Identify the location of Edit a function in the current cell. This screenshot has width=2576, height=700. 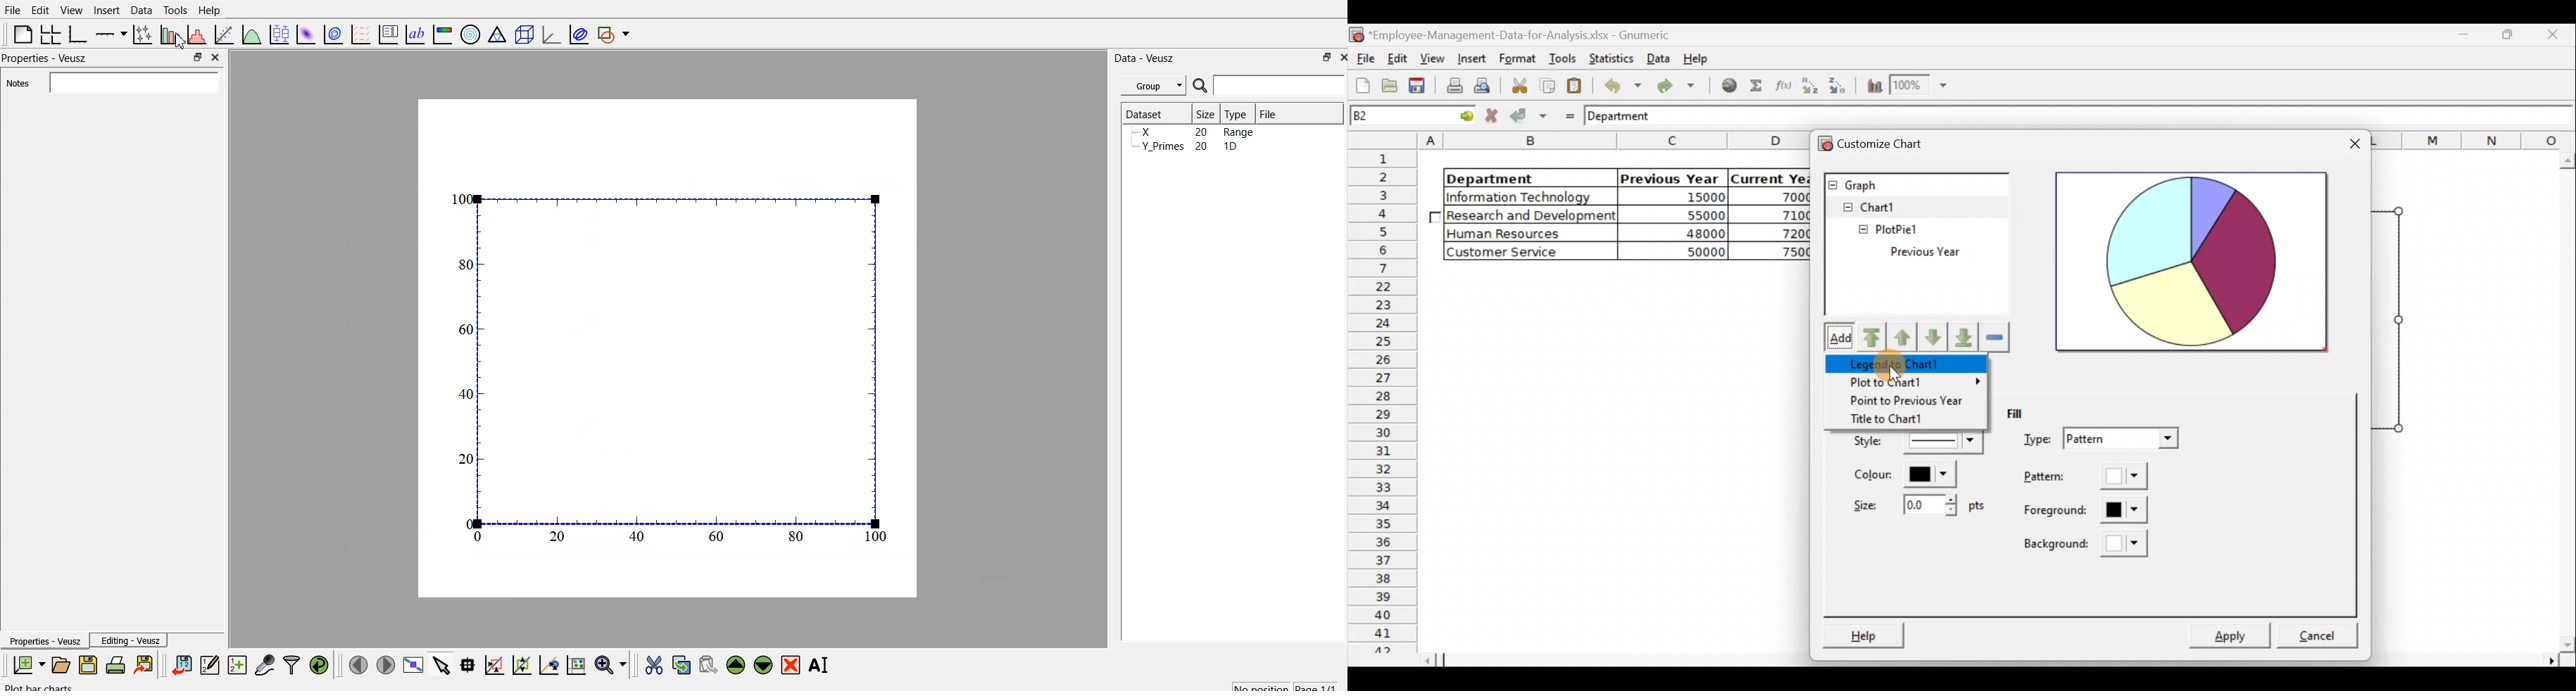
(1783, 85).